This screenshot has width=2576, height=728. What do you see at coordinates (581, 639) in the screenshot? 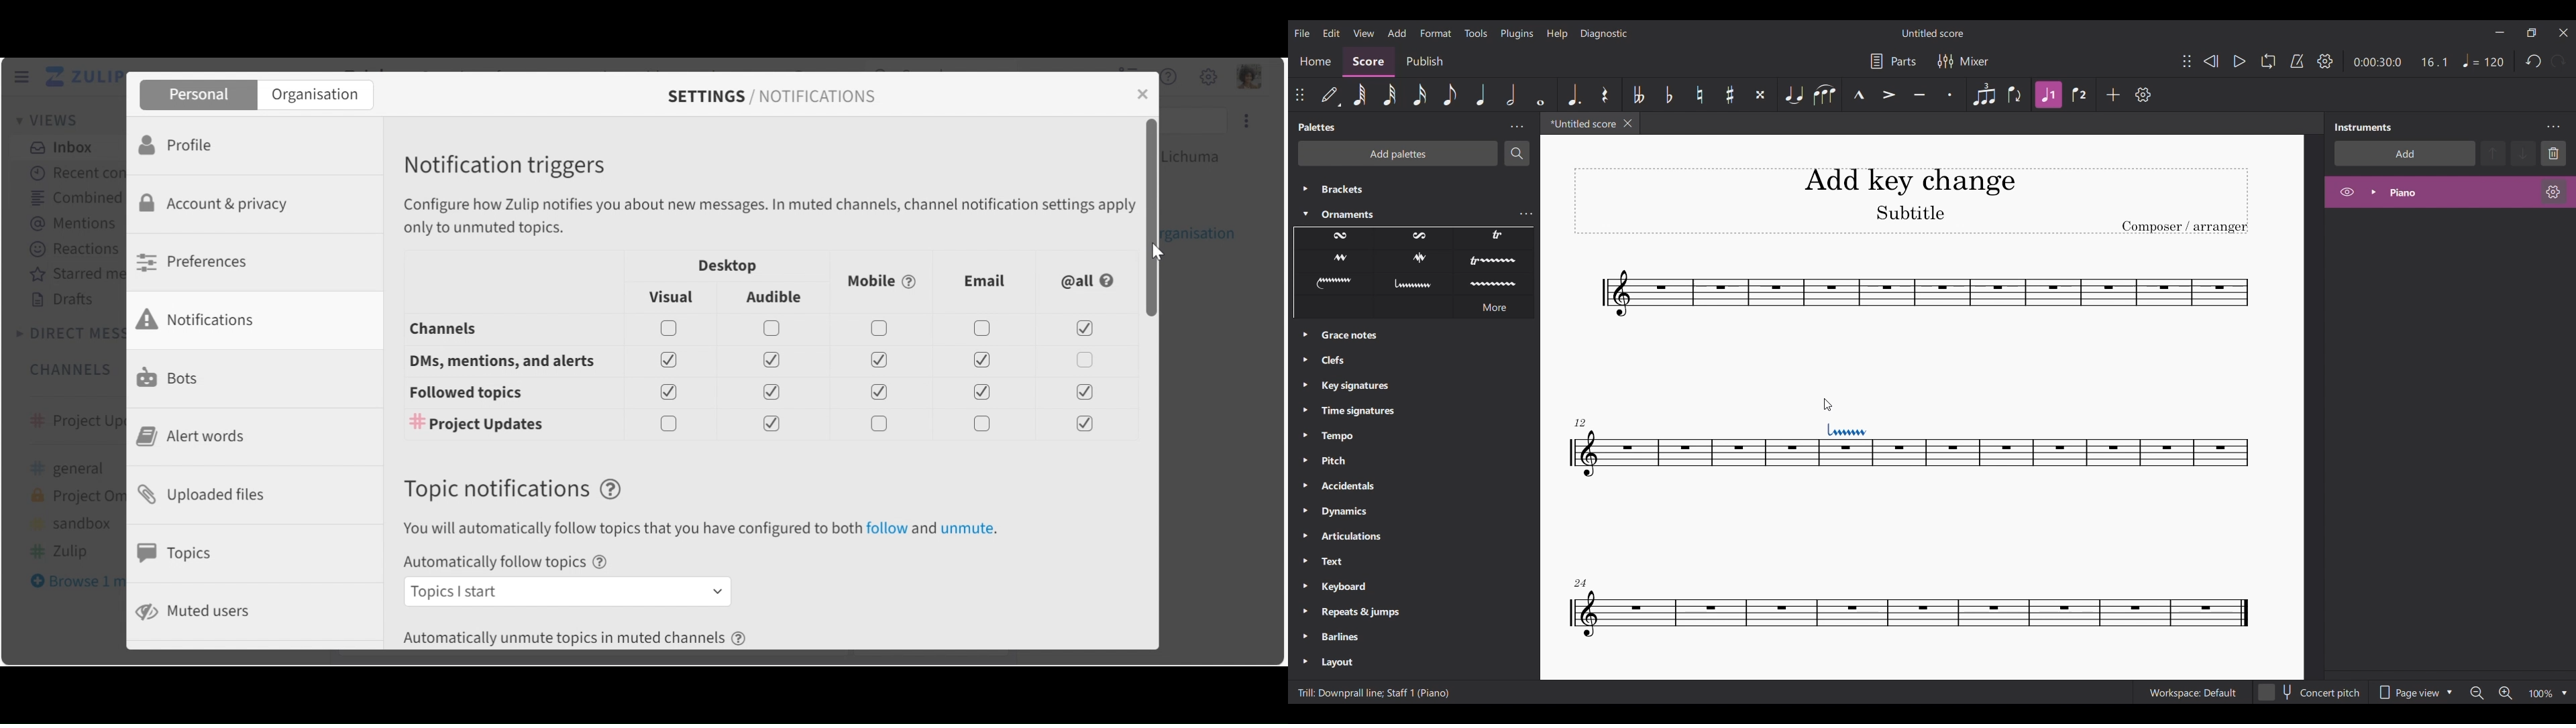
I see `Automatically unmute topics in muted channels` at bounding box center [581, 639].